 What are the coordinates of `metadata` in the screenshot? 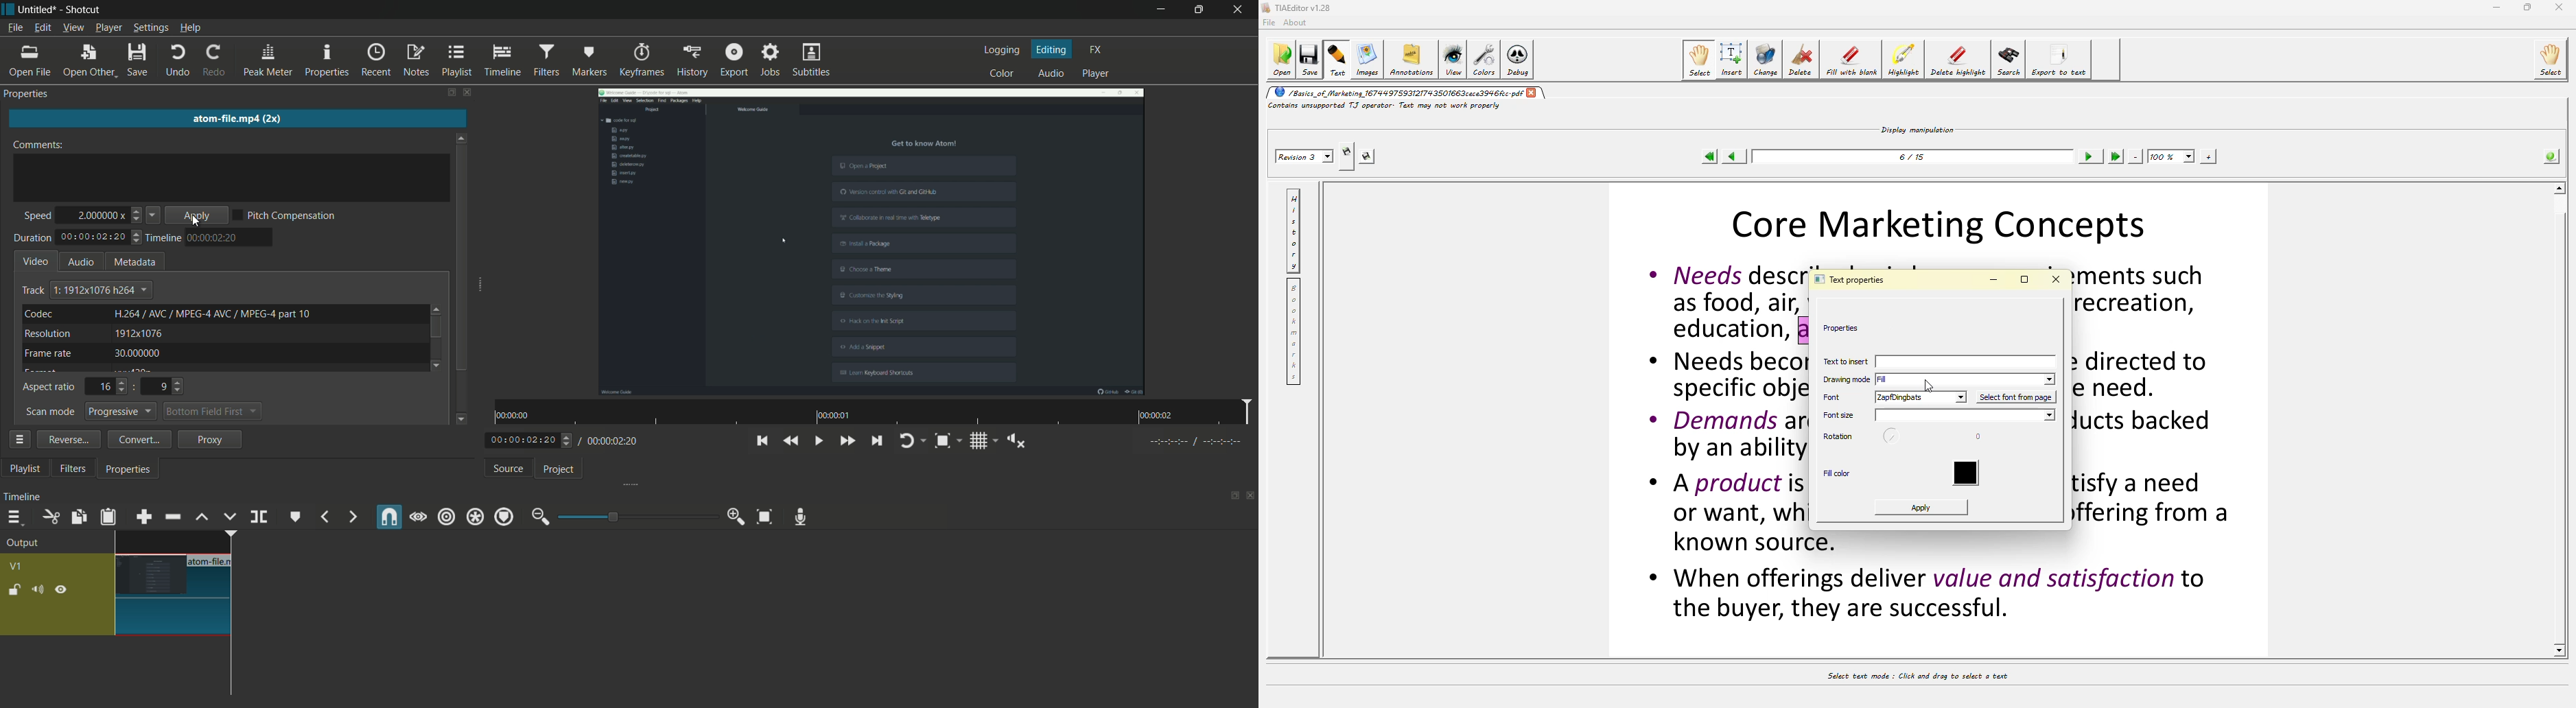 It's located at (132, 262).